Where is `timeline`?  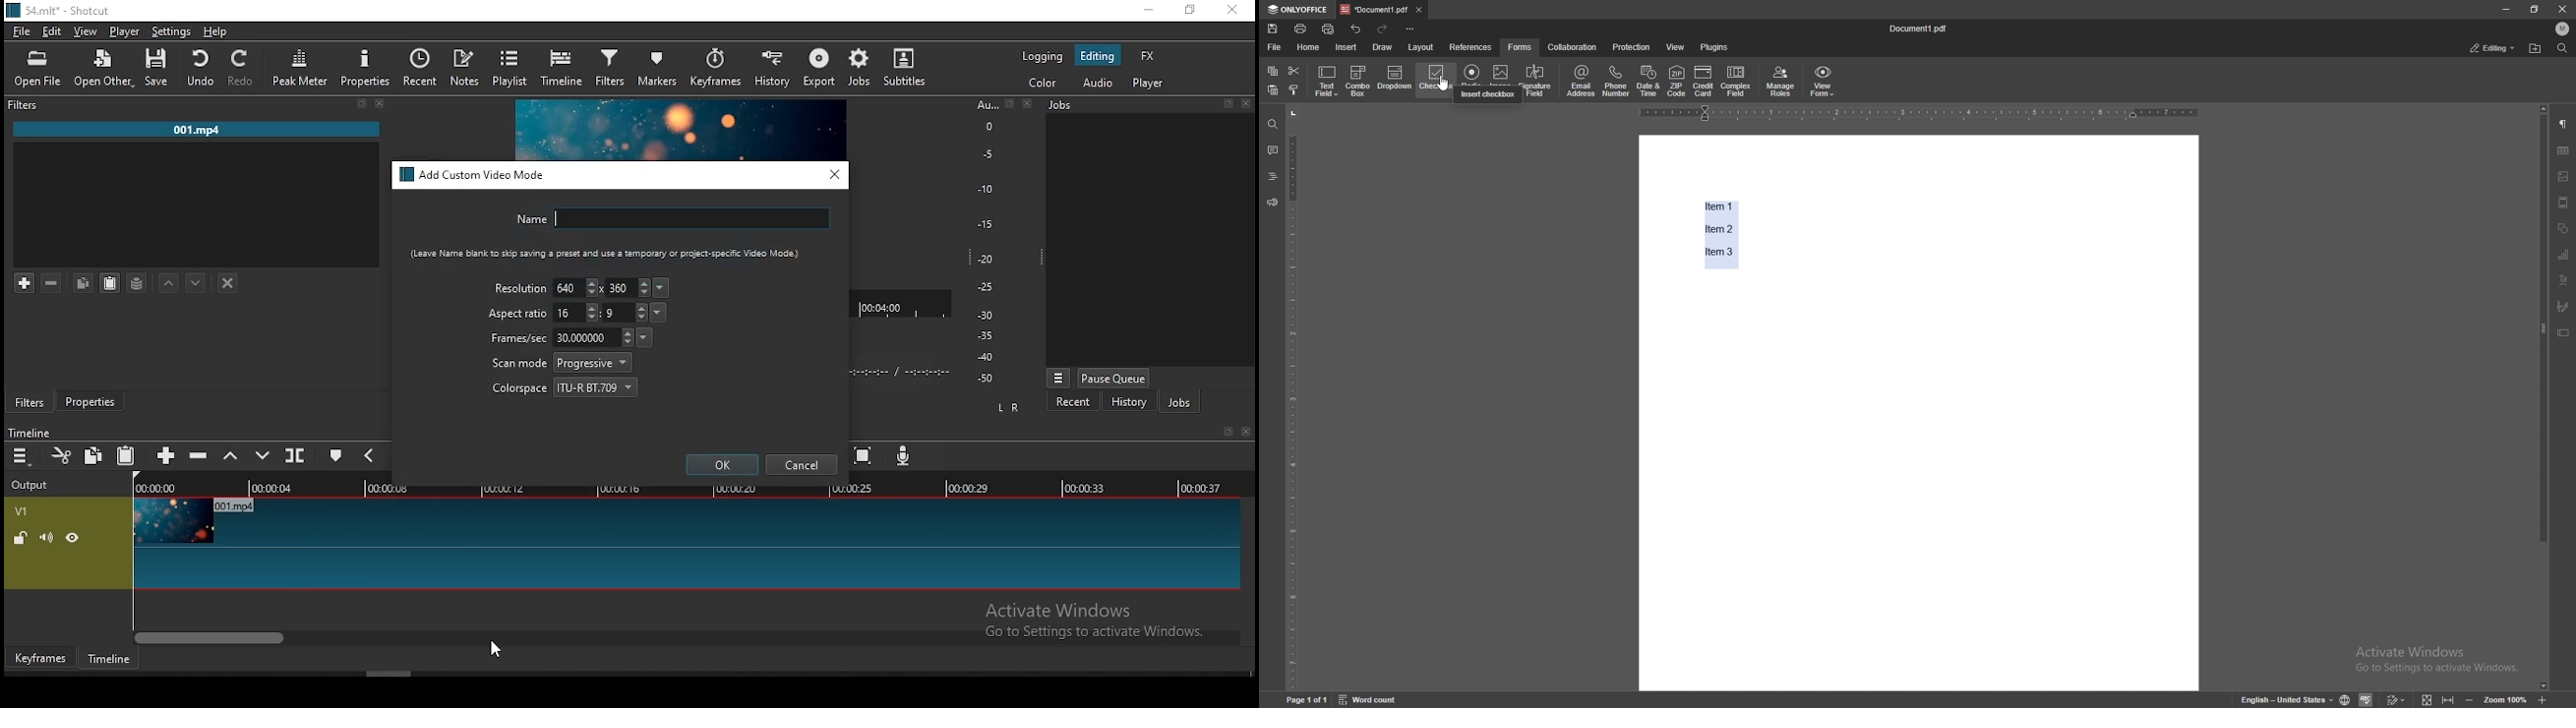 timeline is located at coordinates (29, 433).